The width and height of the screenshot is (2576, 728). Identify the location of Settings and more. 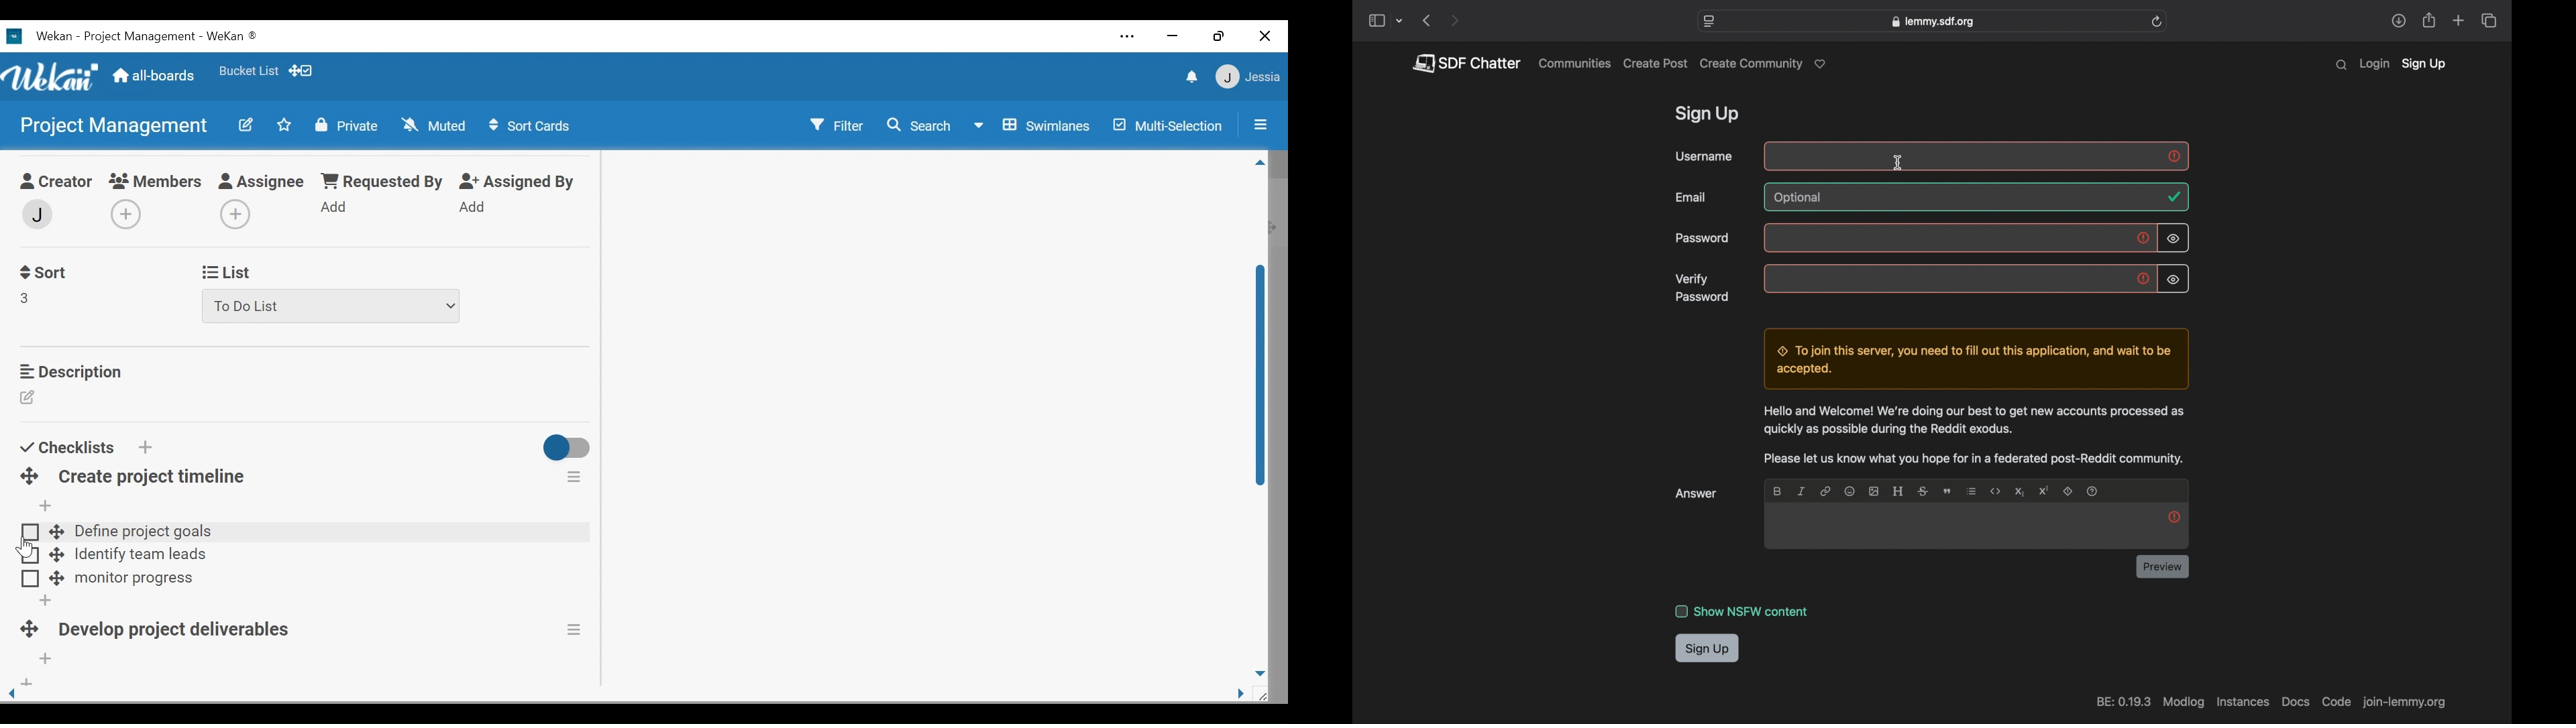
(1128, 36).